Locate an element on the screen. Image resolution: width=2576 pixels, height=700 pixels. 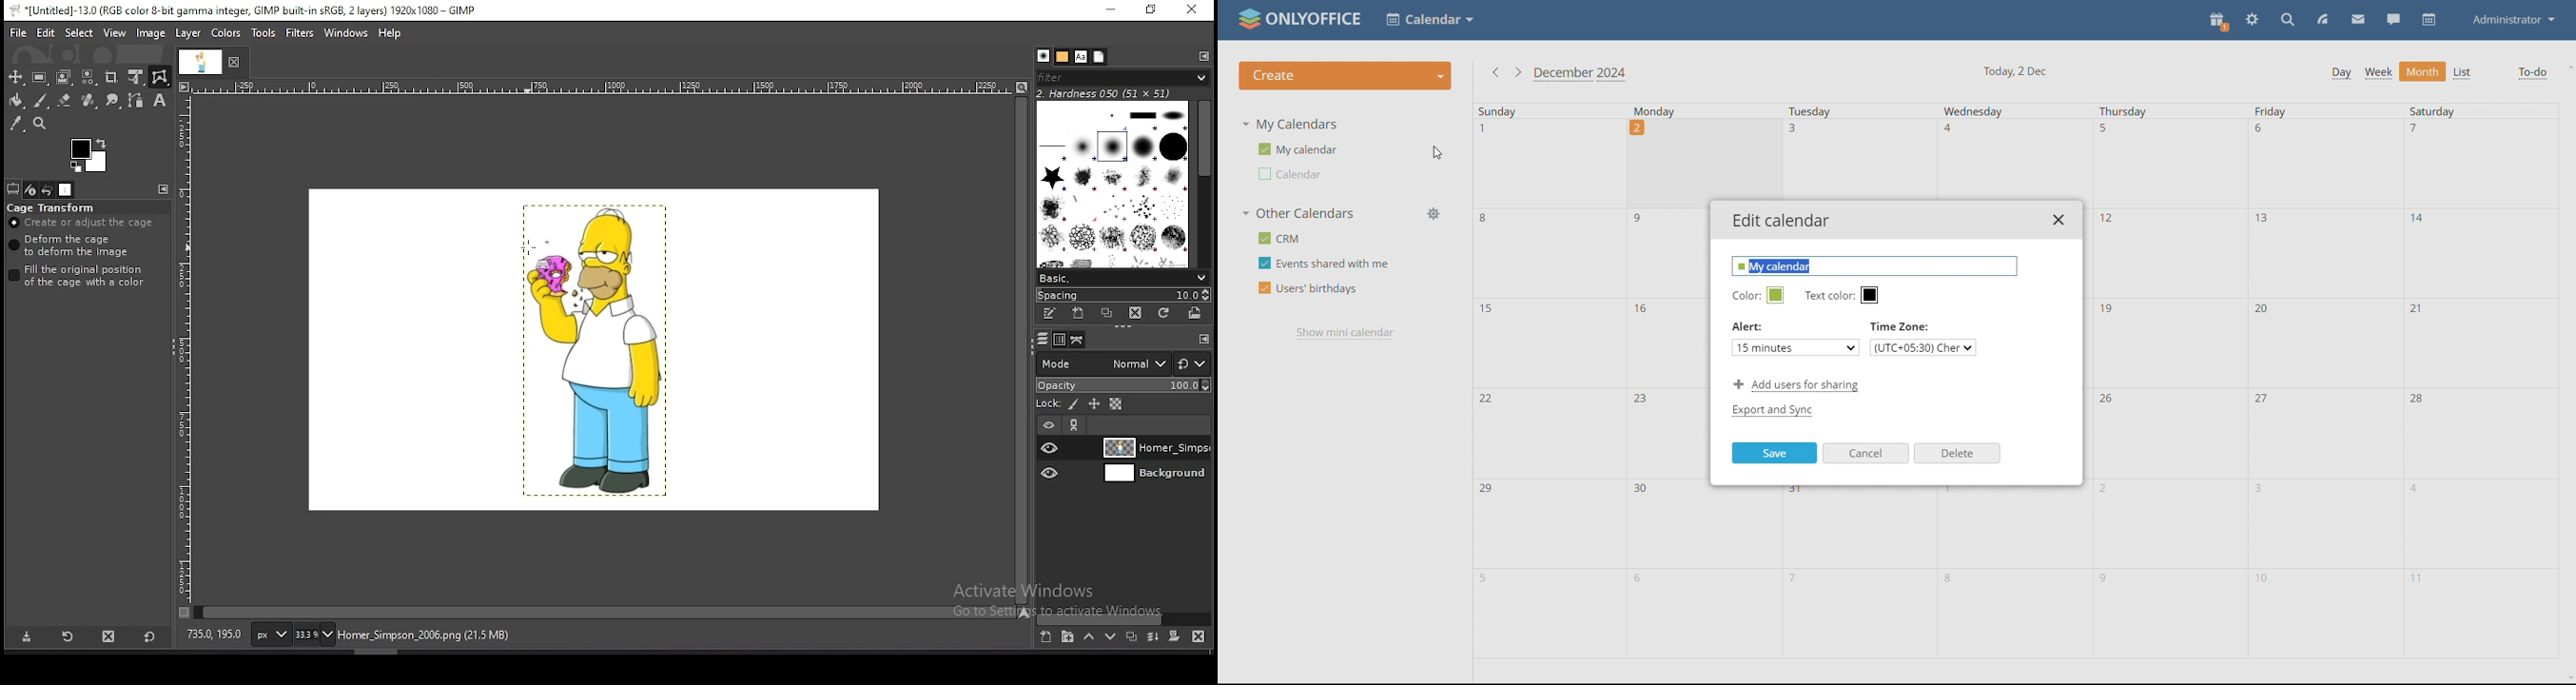
scroll bar is located at coordinates (1124, 617).